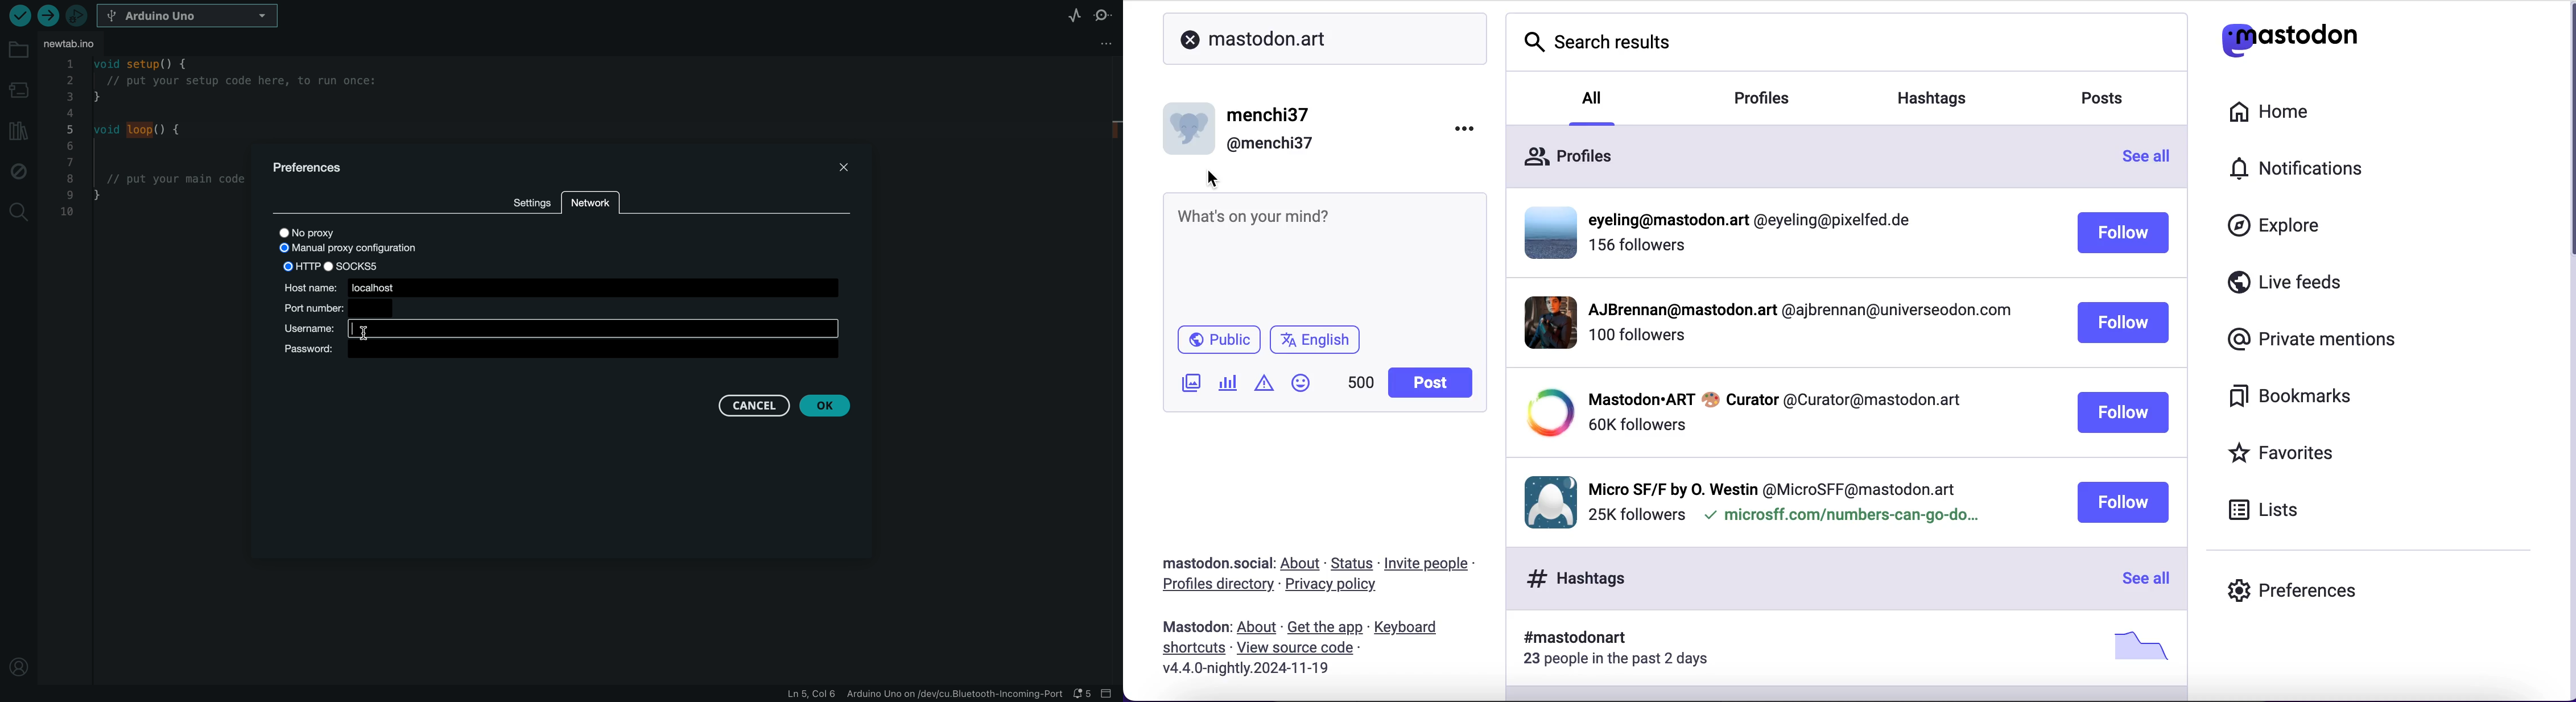 The height and width of the screenshot is (728, 2576). What do you see at coordinates (2124, 233) in the screenshot?
I see `follow` at bounding box center [2124, 233].